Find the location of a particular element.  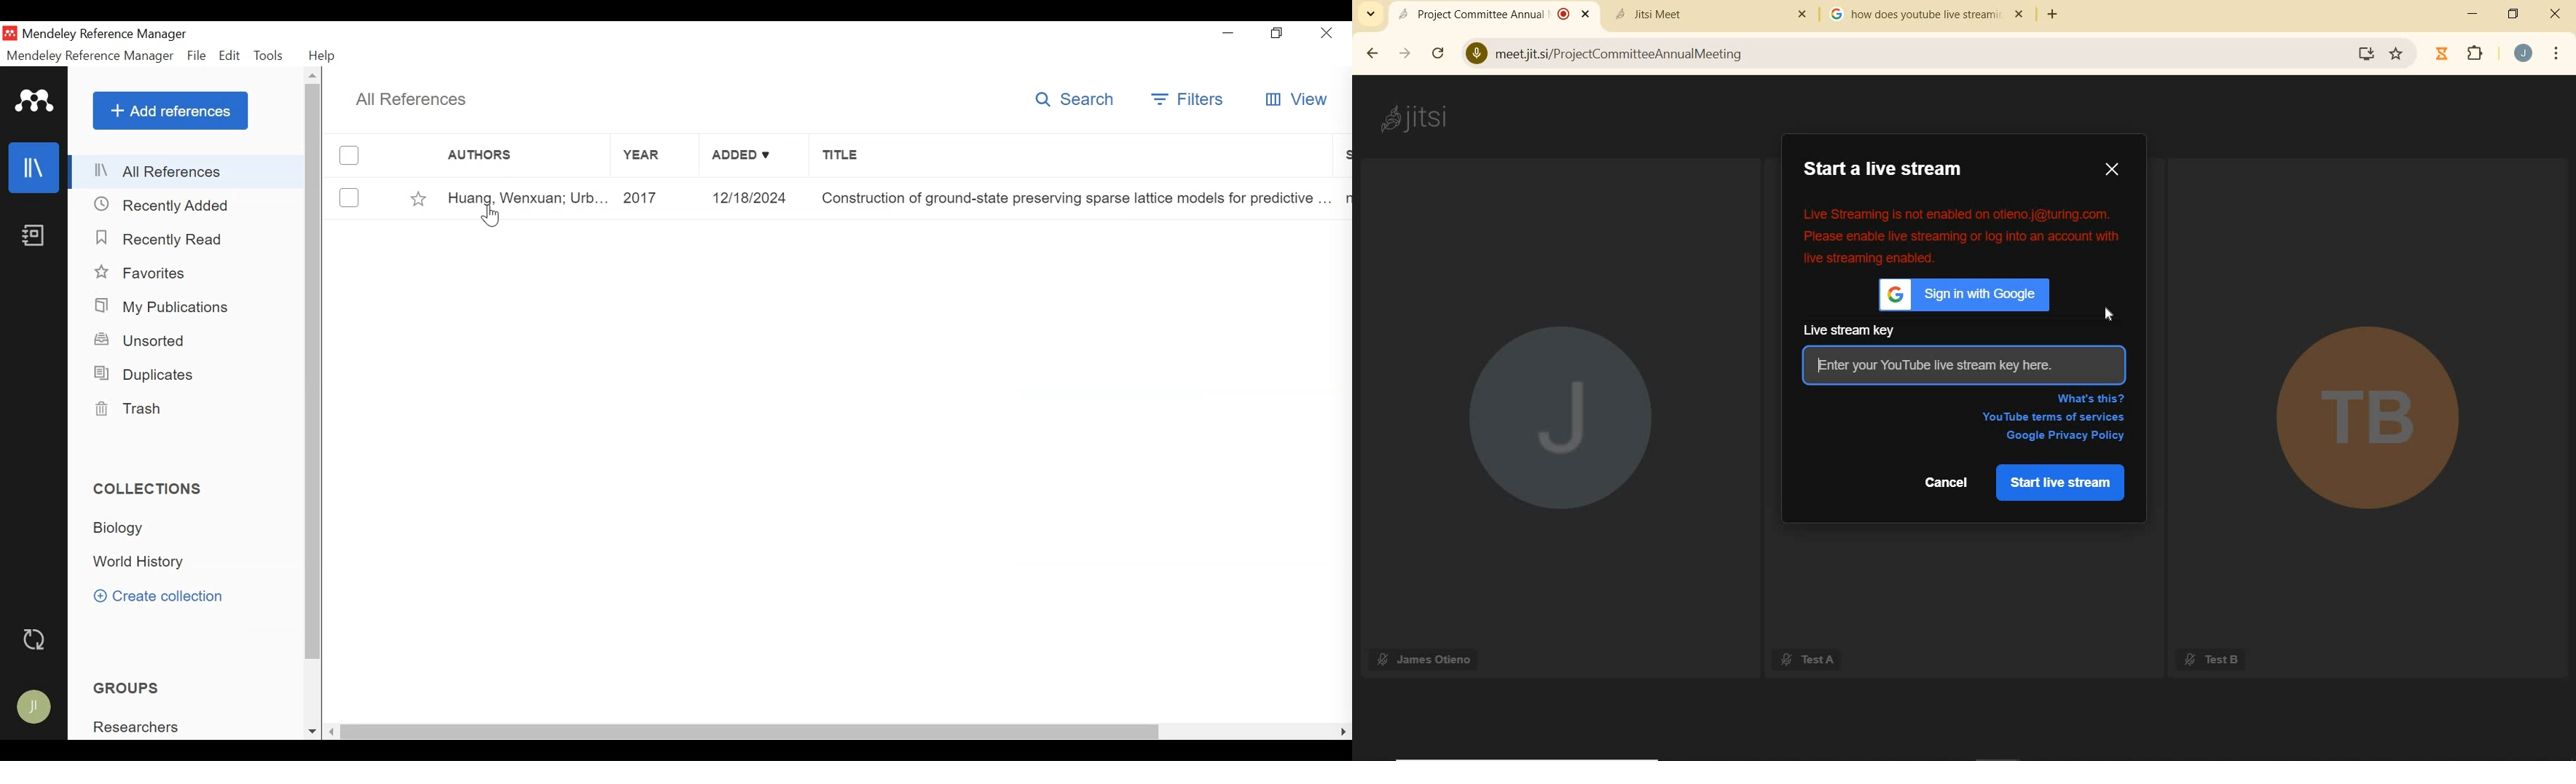

Create Collection is located at coordinates (160, 596).